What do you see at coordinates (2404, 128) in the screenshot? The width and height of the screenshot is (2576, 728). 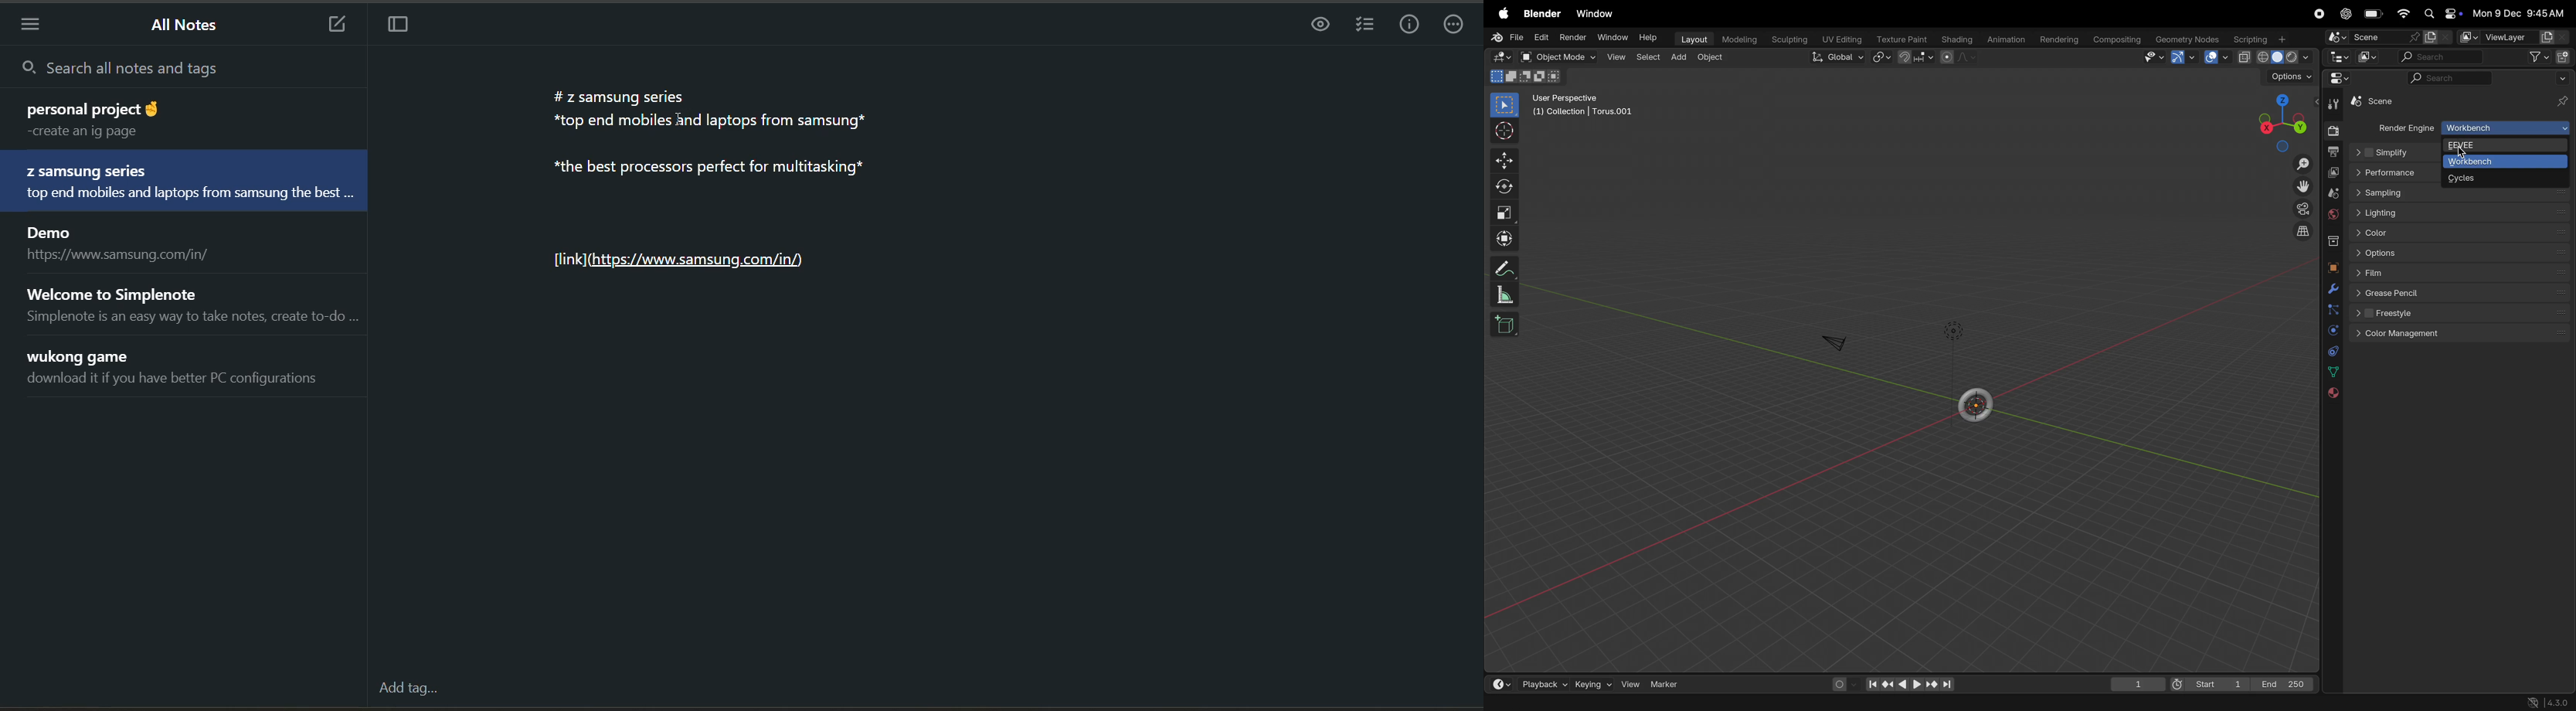 I see `render engine` at bounding box center [2404, 128].